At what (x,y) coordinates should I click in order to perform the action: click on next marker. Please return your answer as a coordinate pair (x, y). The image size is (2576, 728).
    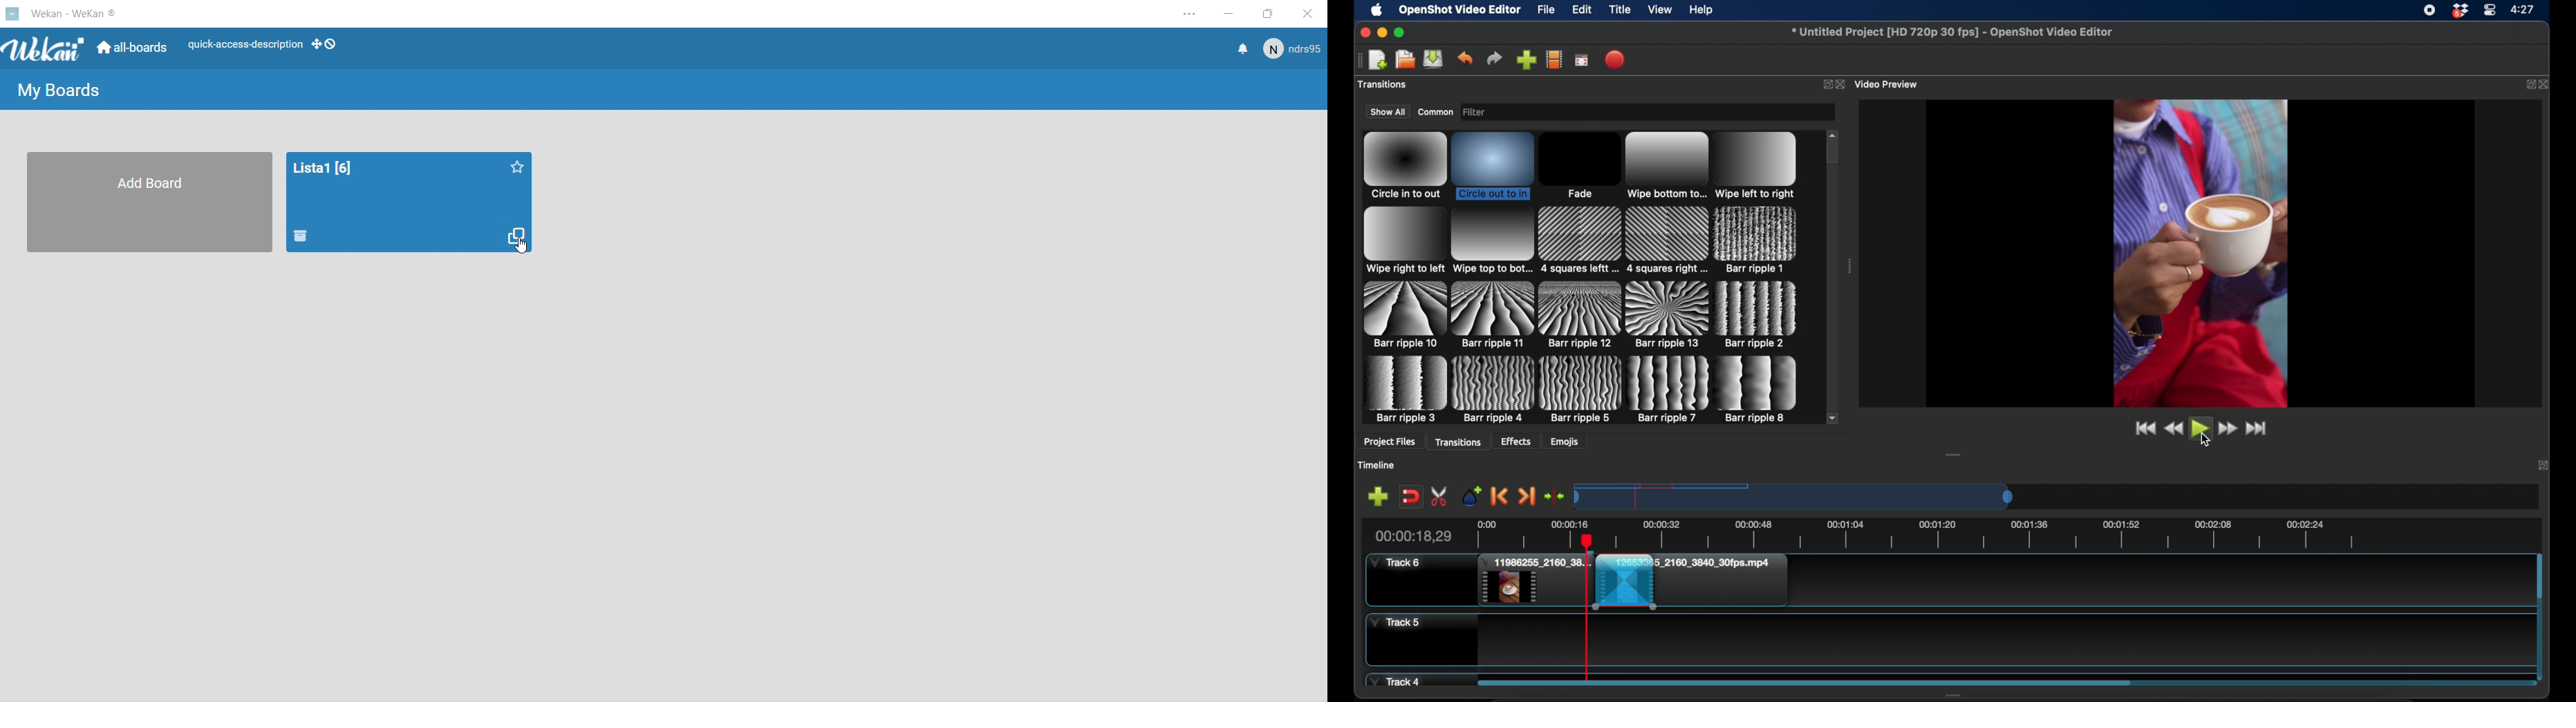
    Looking at the image, I should click on (1526, 496).